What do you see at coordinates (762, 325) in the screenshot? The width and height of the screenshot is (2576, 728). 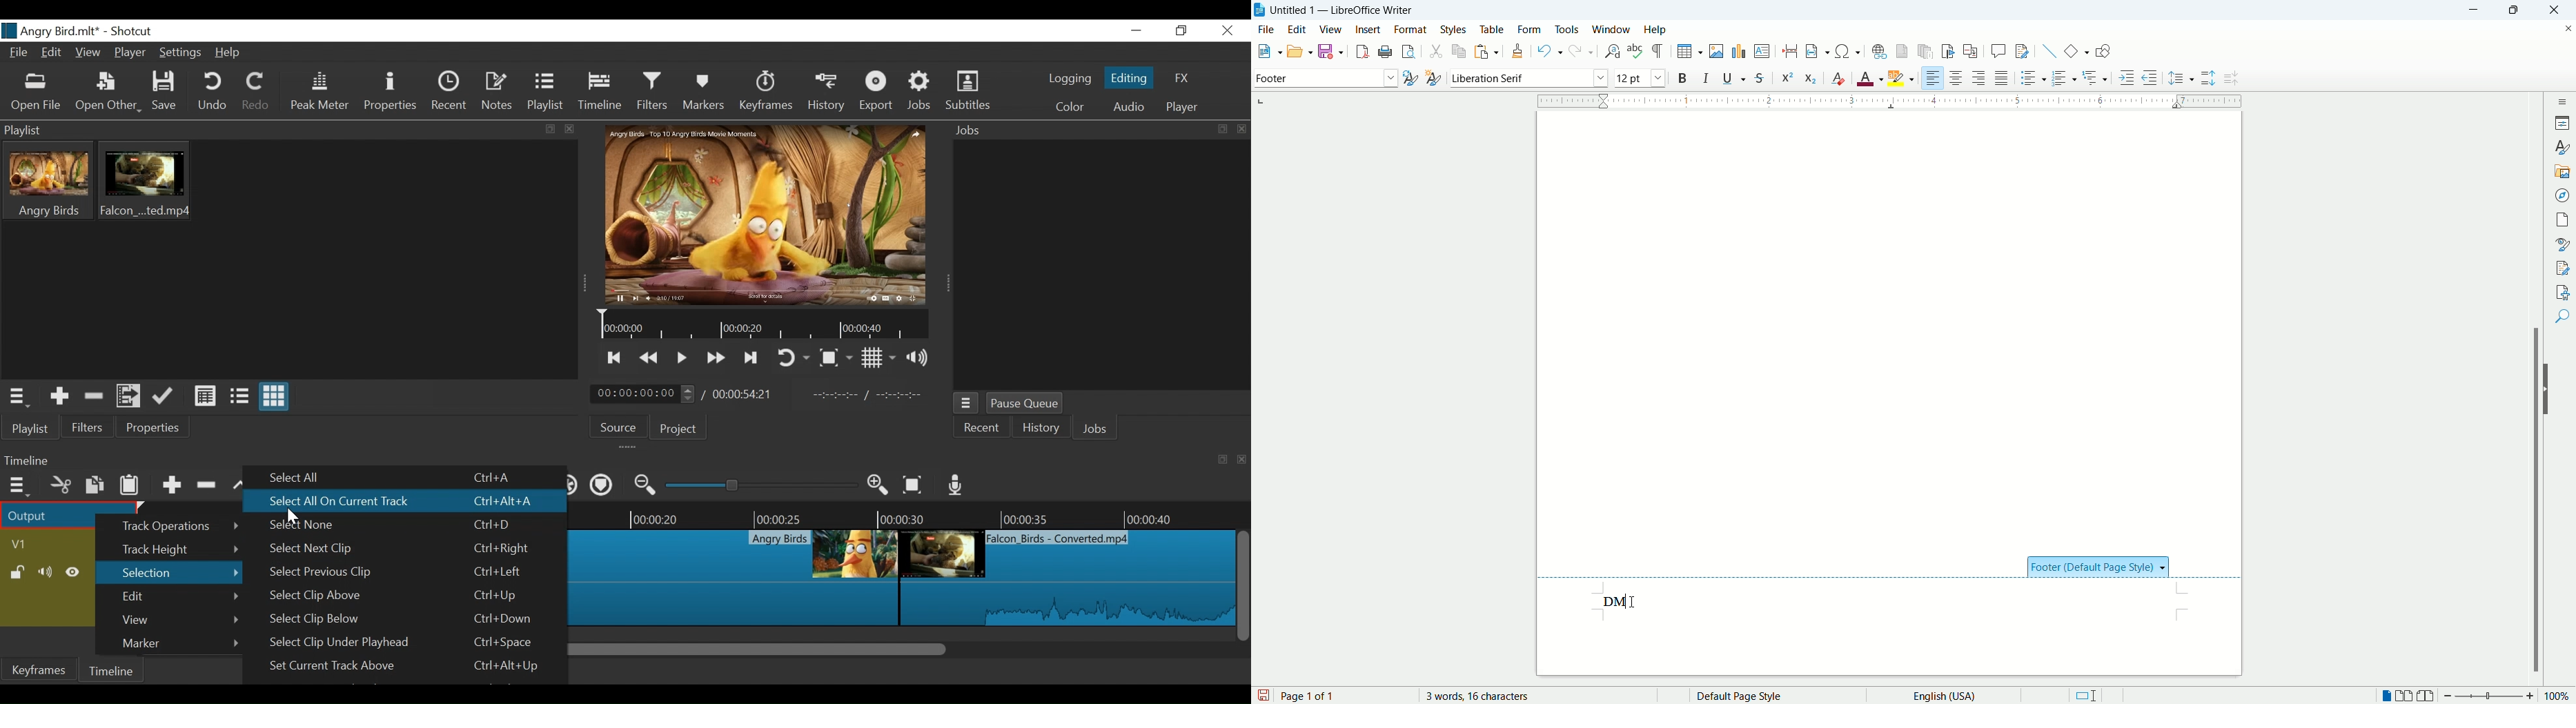 I see `tIMELINE` at bounding box center [762, 325].